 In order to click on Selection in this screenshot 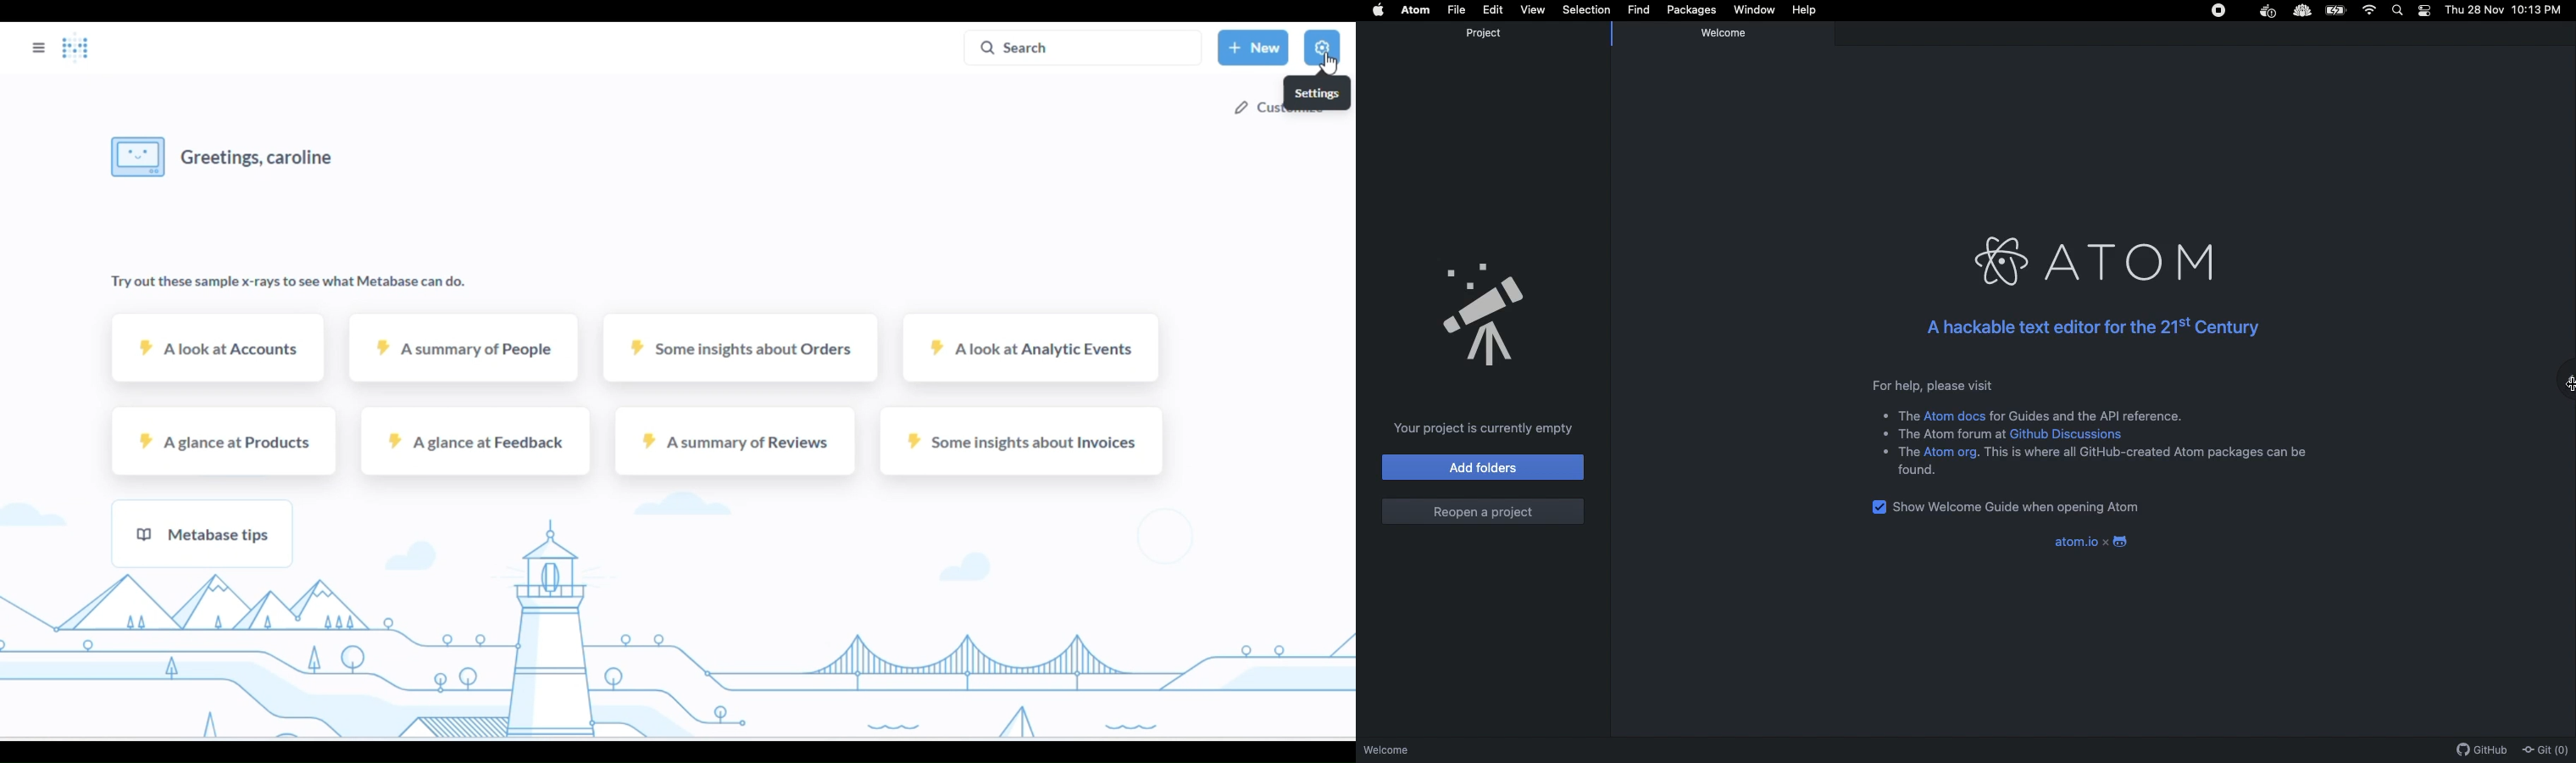, I will do `click(1586, 9)`.